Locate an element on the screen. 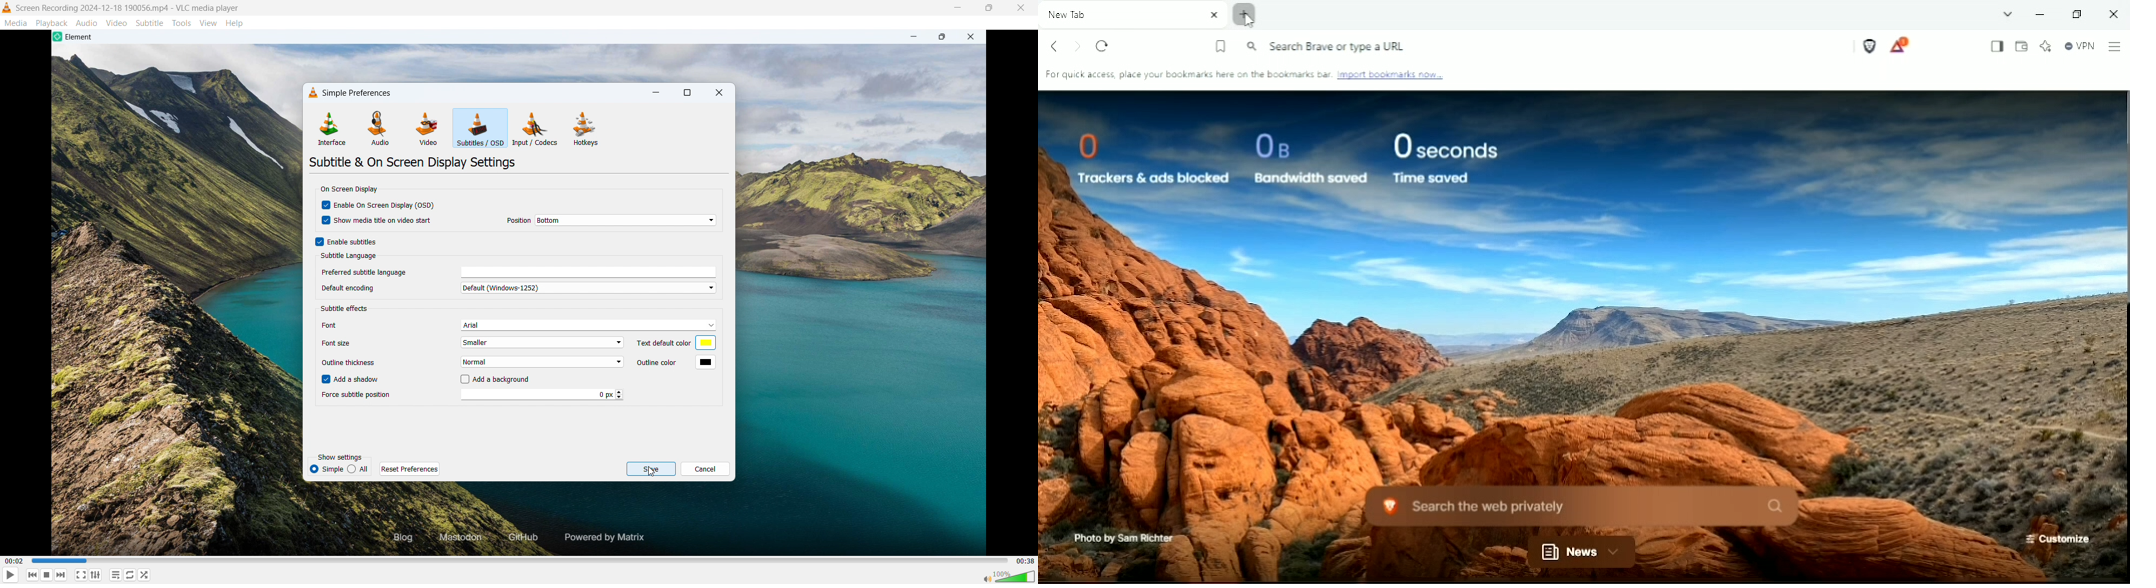 Image resolution: width=2156 pixels, height=588 pixels. Maximise dialogue box  is located at coordinates (688, 92).